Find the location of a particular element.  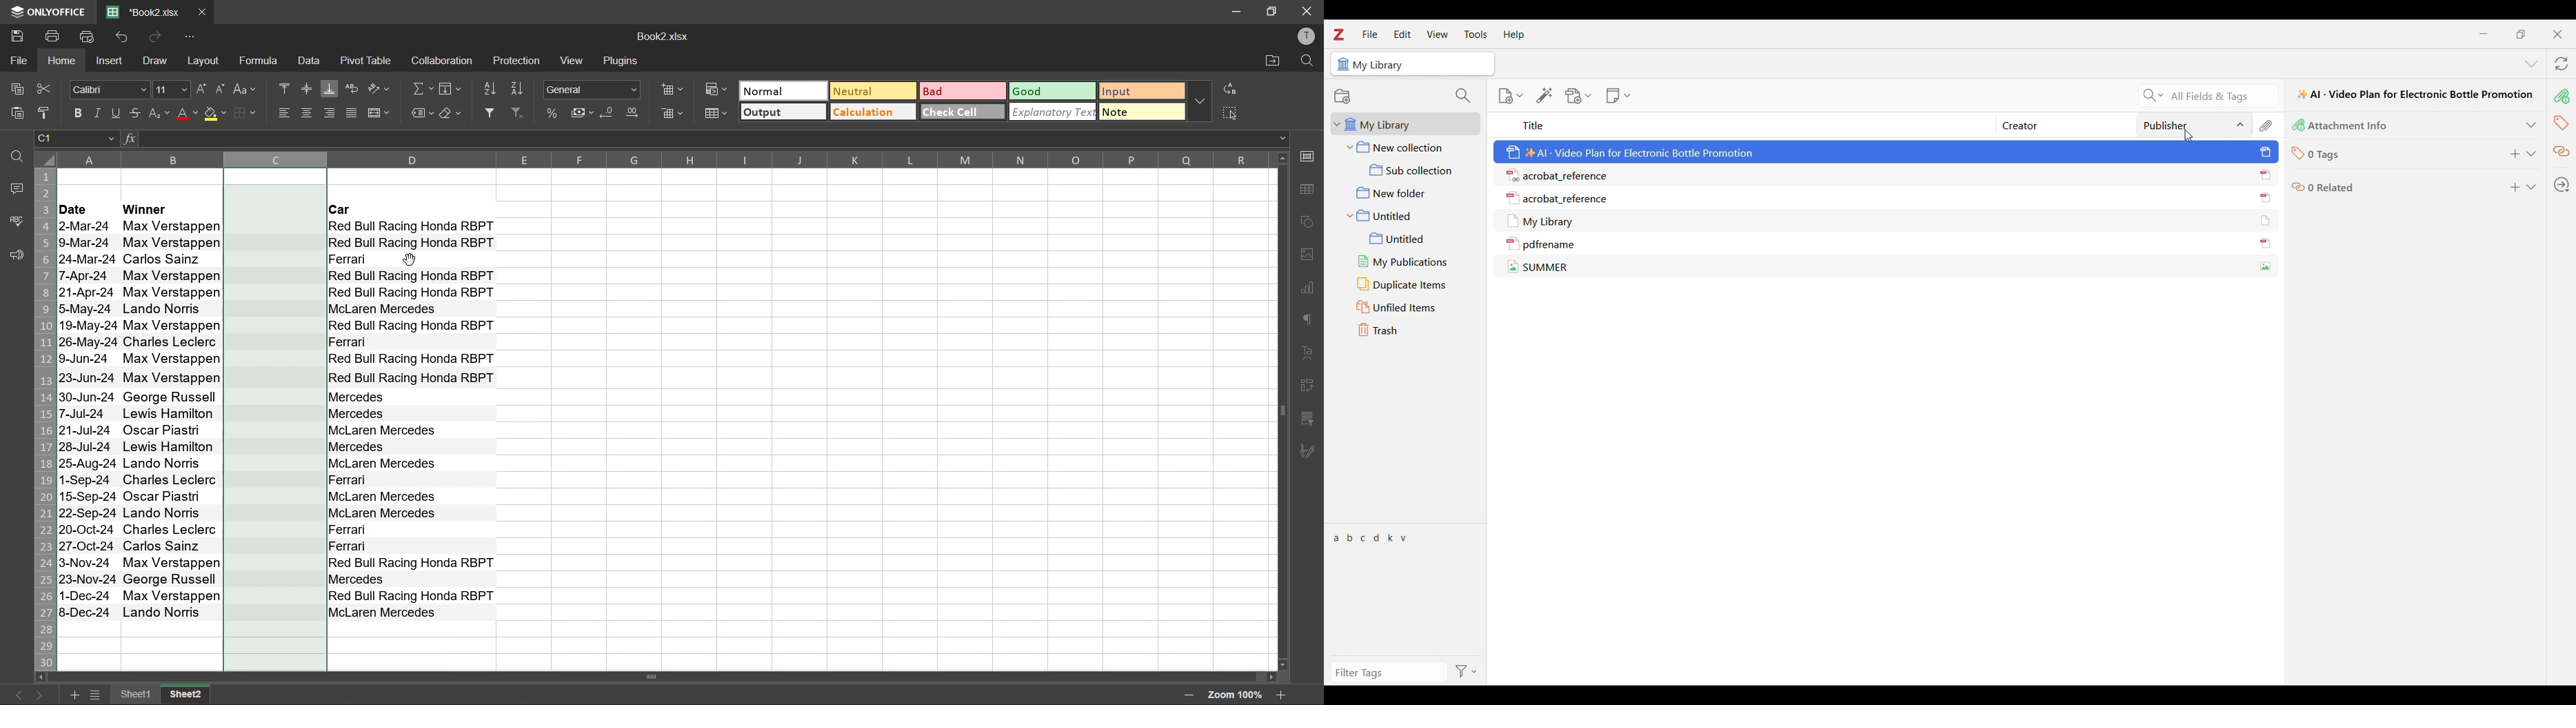

pivot table is located at coordinates (1306, 388).